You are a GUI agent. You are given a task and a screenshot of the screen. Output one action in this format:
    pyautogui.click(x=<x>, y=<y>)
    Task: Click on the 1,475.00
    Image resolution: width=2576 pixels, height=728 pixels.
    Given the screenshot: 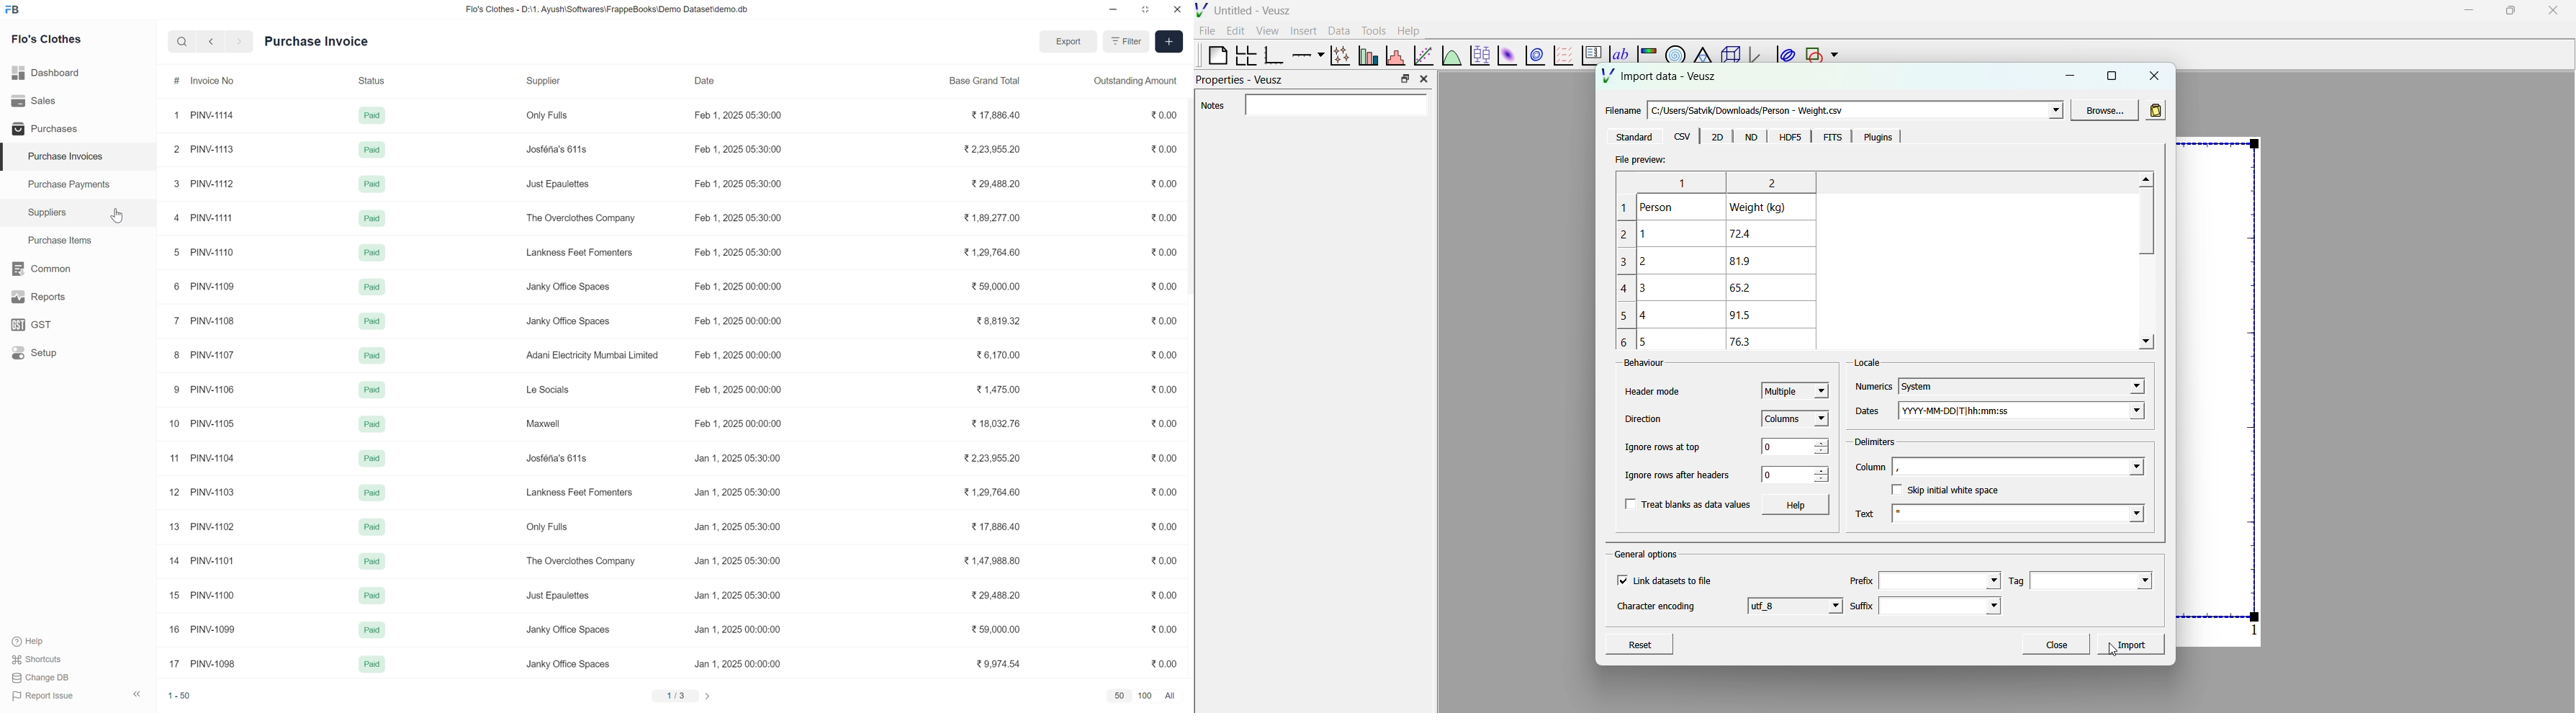 What is the action you would take?
    pyautogui.click(x=1001, y=390)
    